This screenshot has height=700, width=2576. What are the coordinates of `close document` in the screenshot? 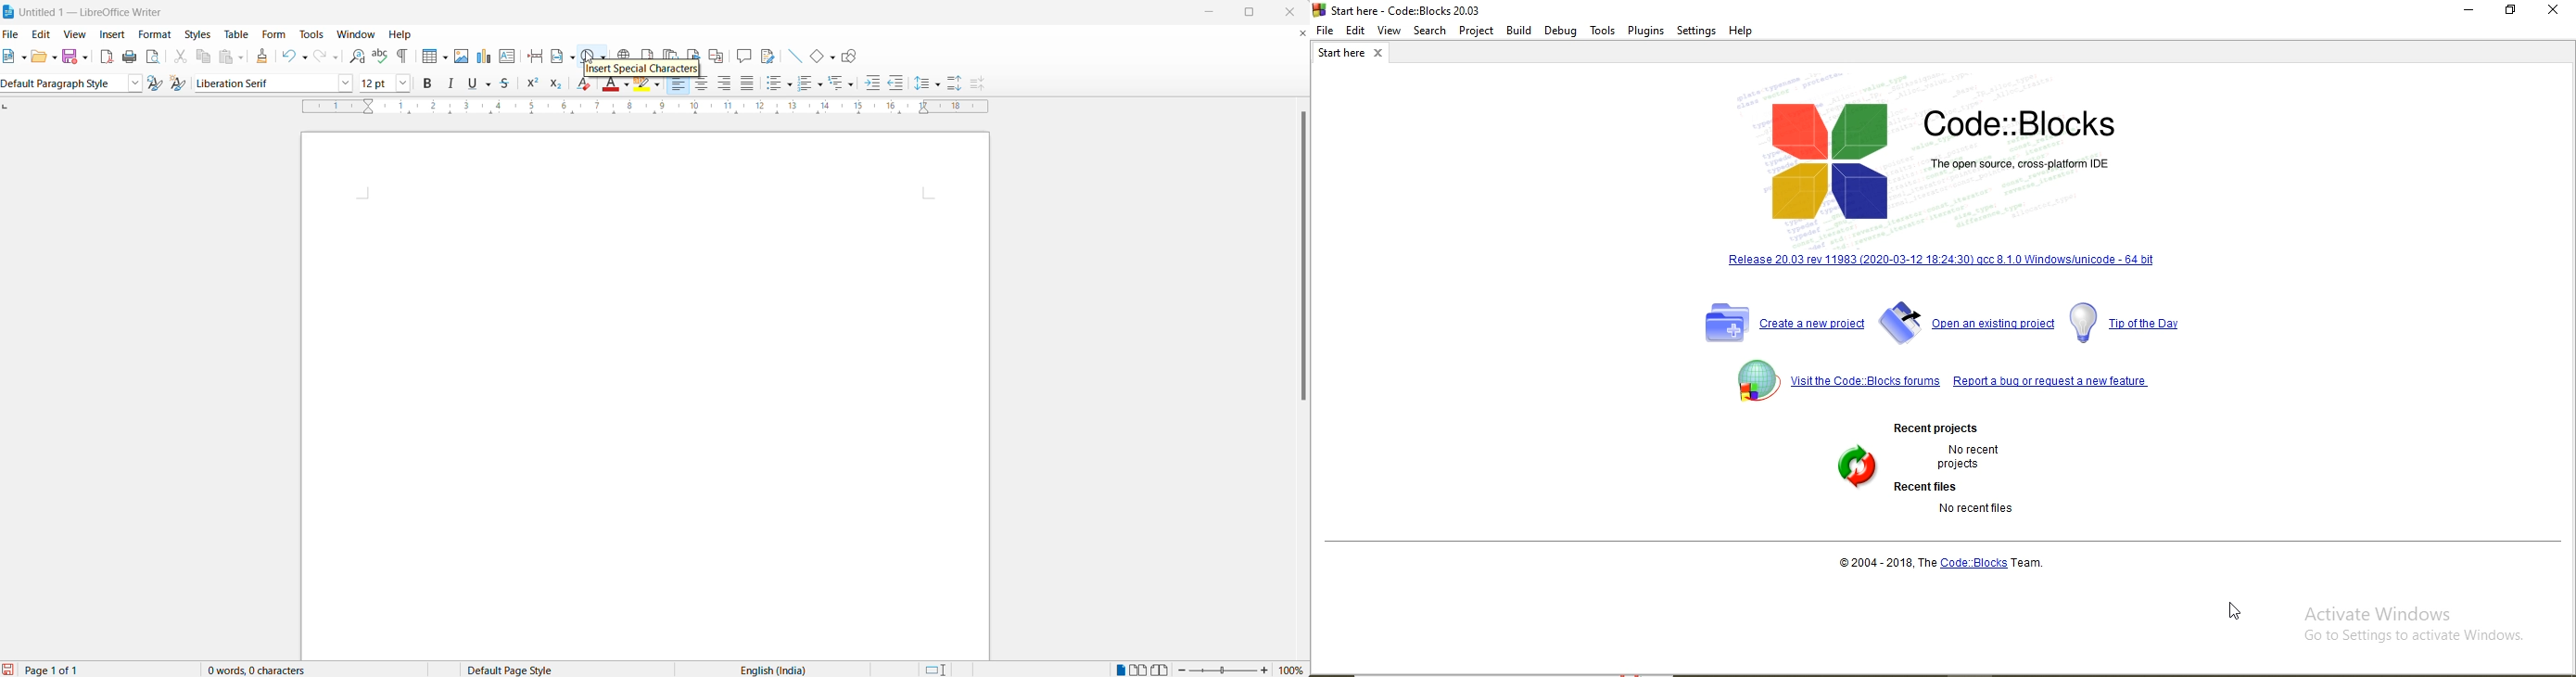 It's located at (1302, 35).